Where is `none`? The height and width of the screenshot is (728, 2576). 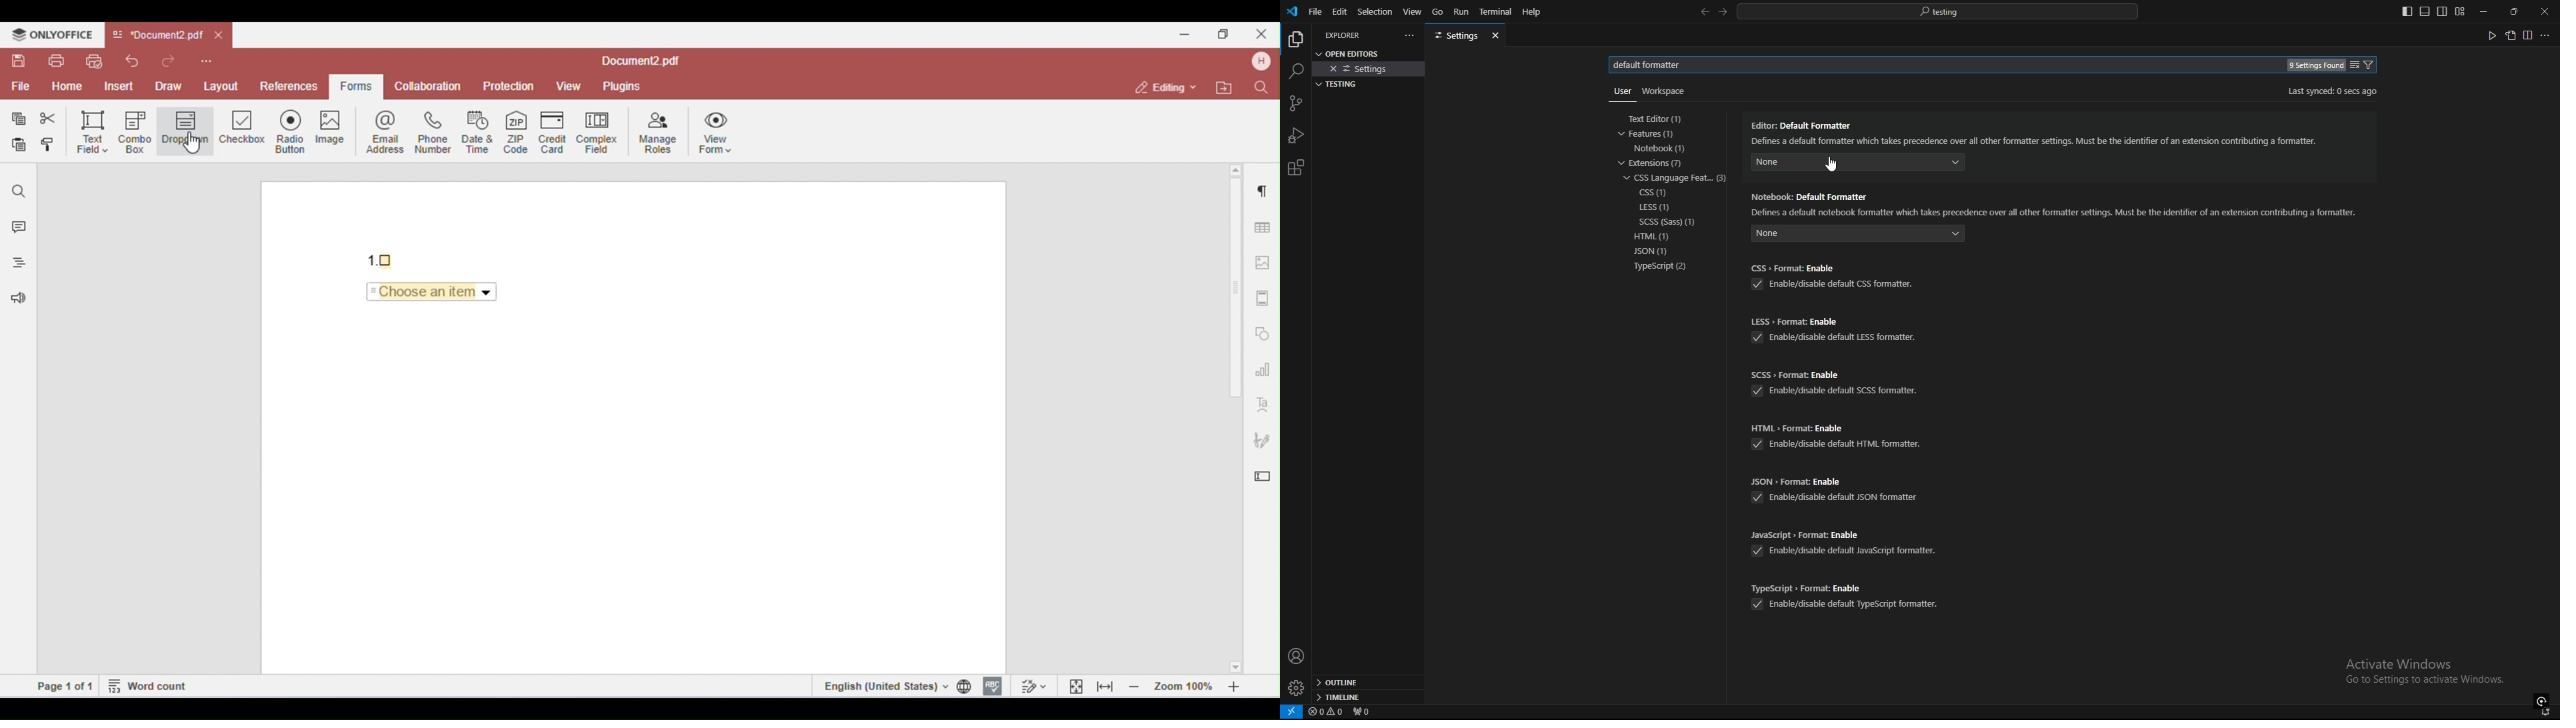 none is located at coordinates (1857, 236).